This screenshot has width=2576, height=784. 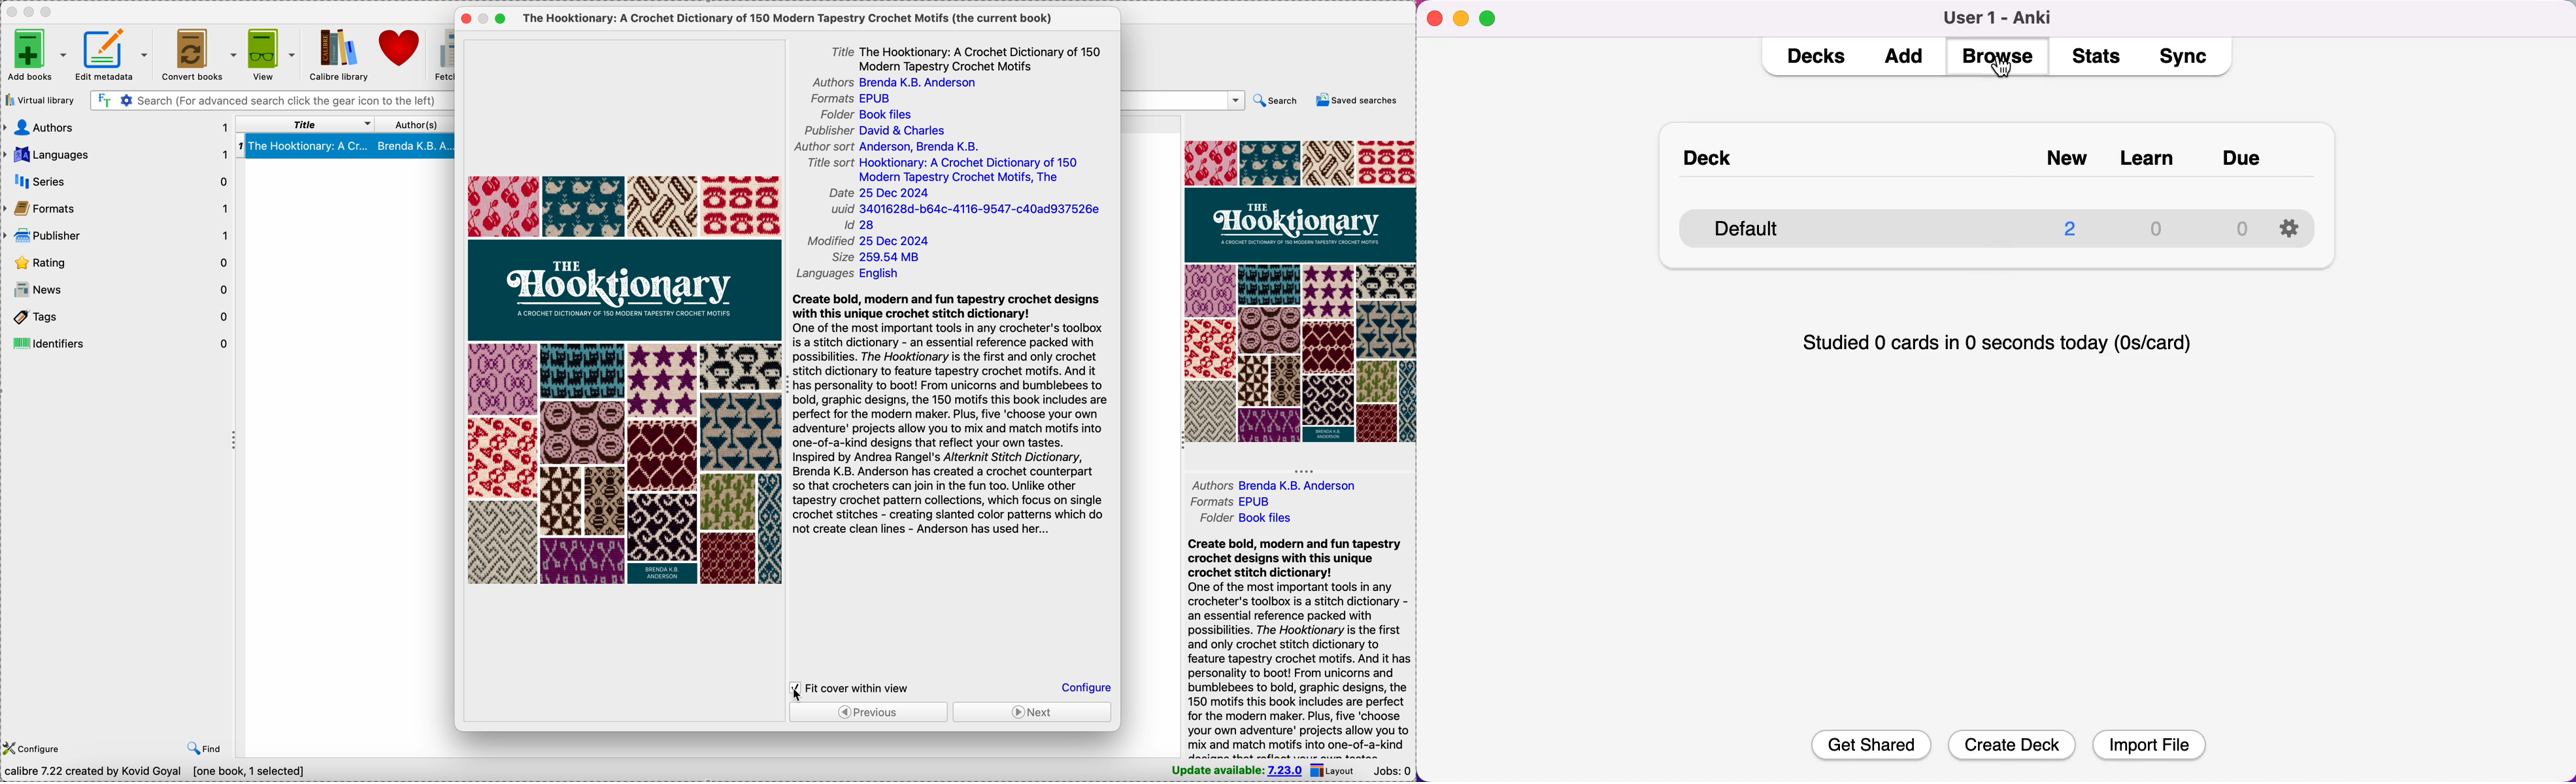 I want to click on edit metadata, so click(x=113, y=53).